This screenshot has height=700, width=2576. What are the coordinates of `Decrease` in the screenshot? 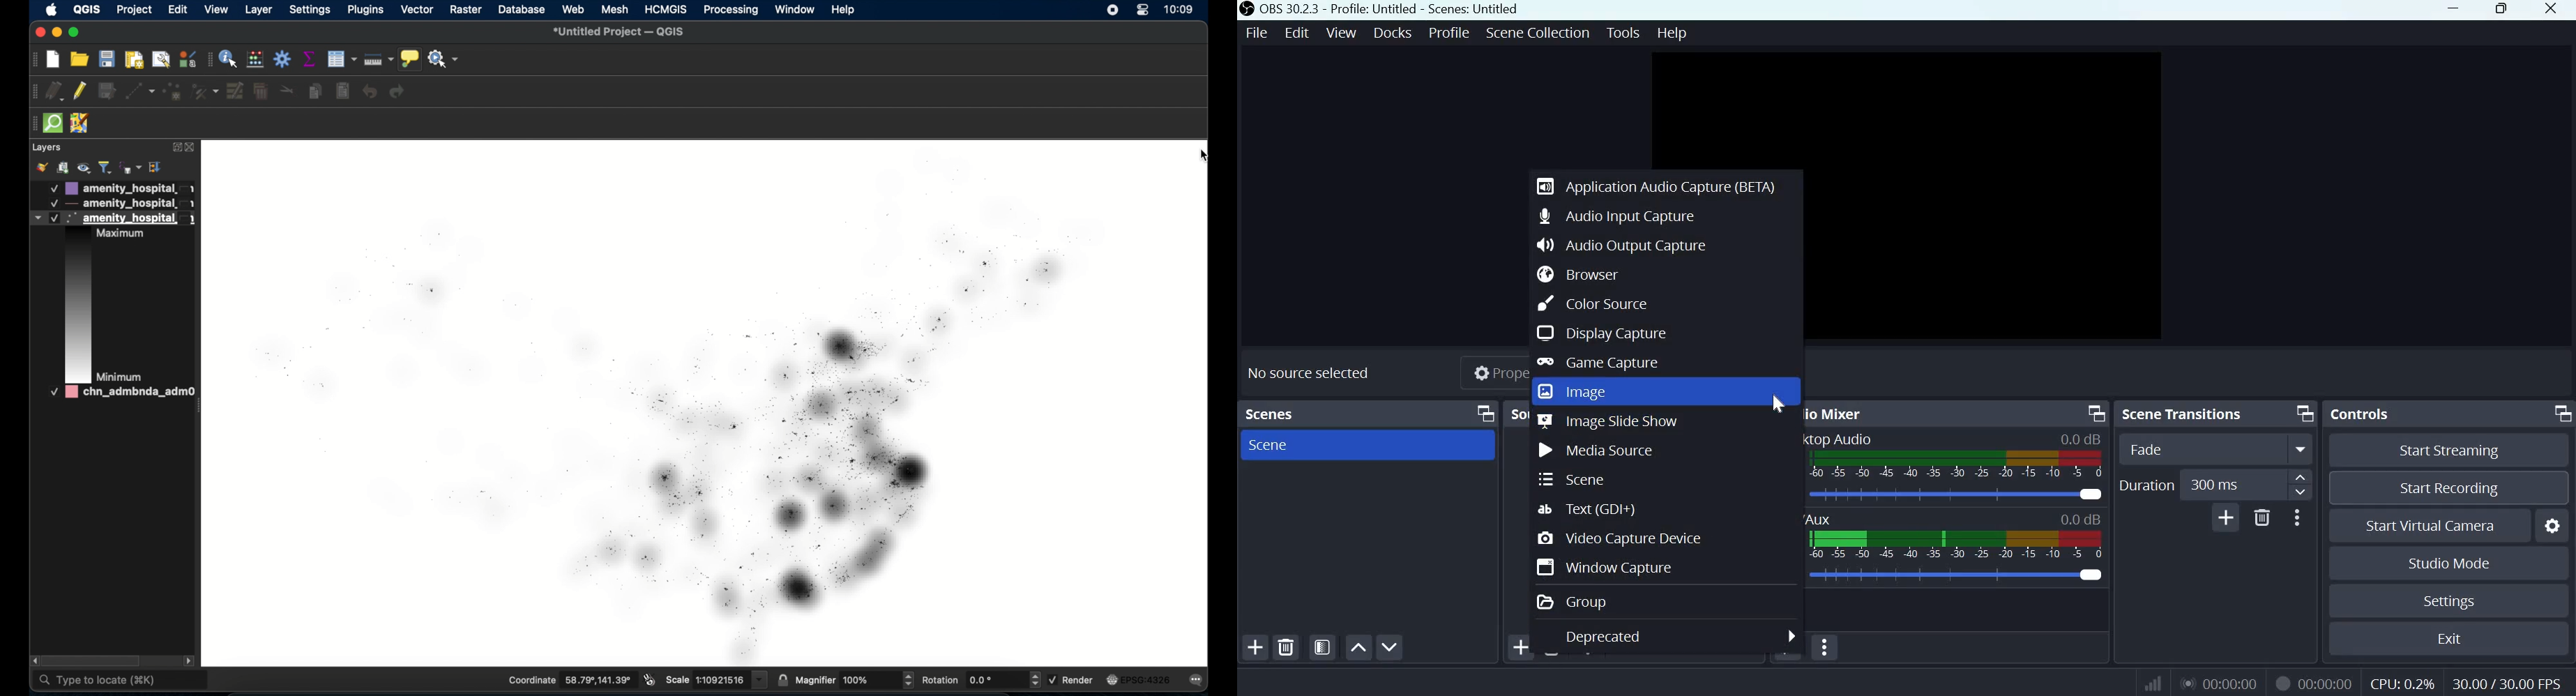 It's located at (2303, 494).